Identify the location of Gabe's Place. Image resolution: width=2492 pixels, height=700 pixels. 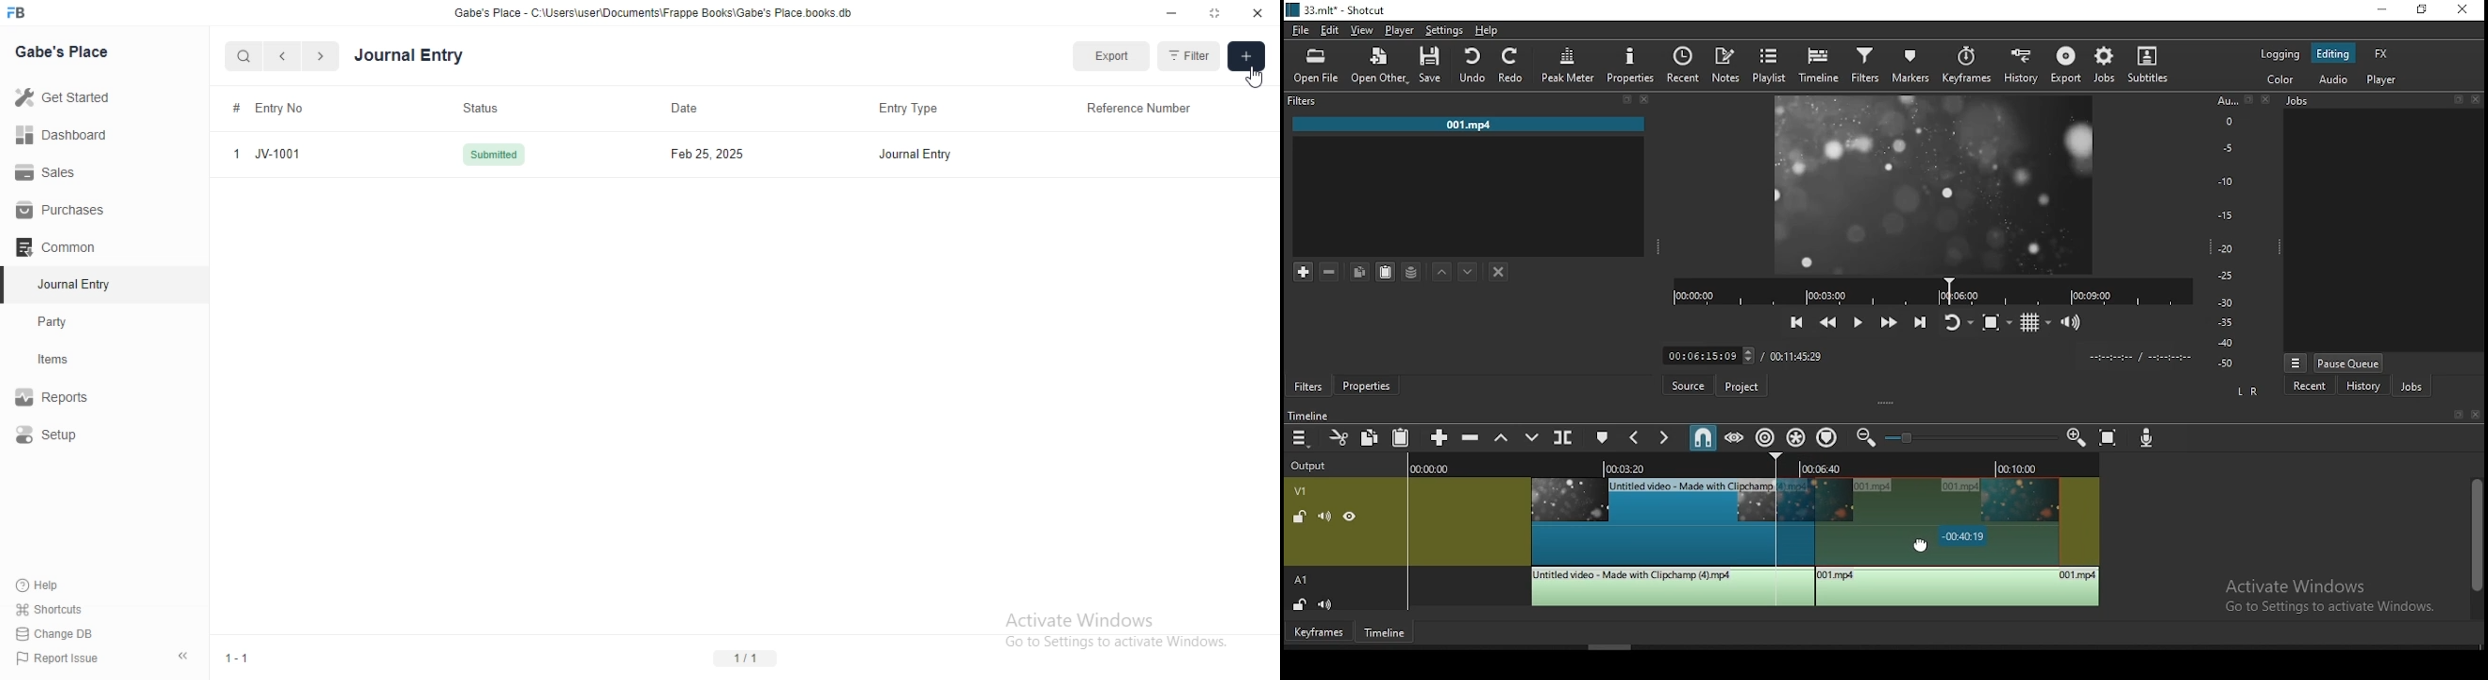
(61, 52).